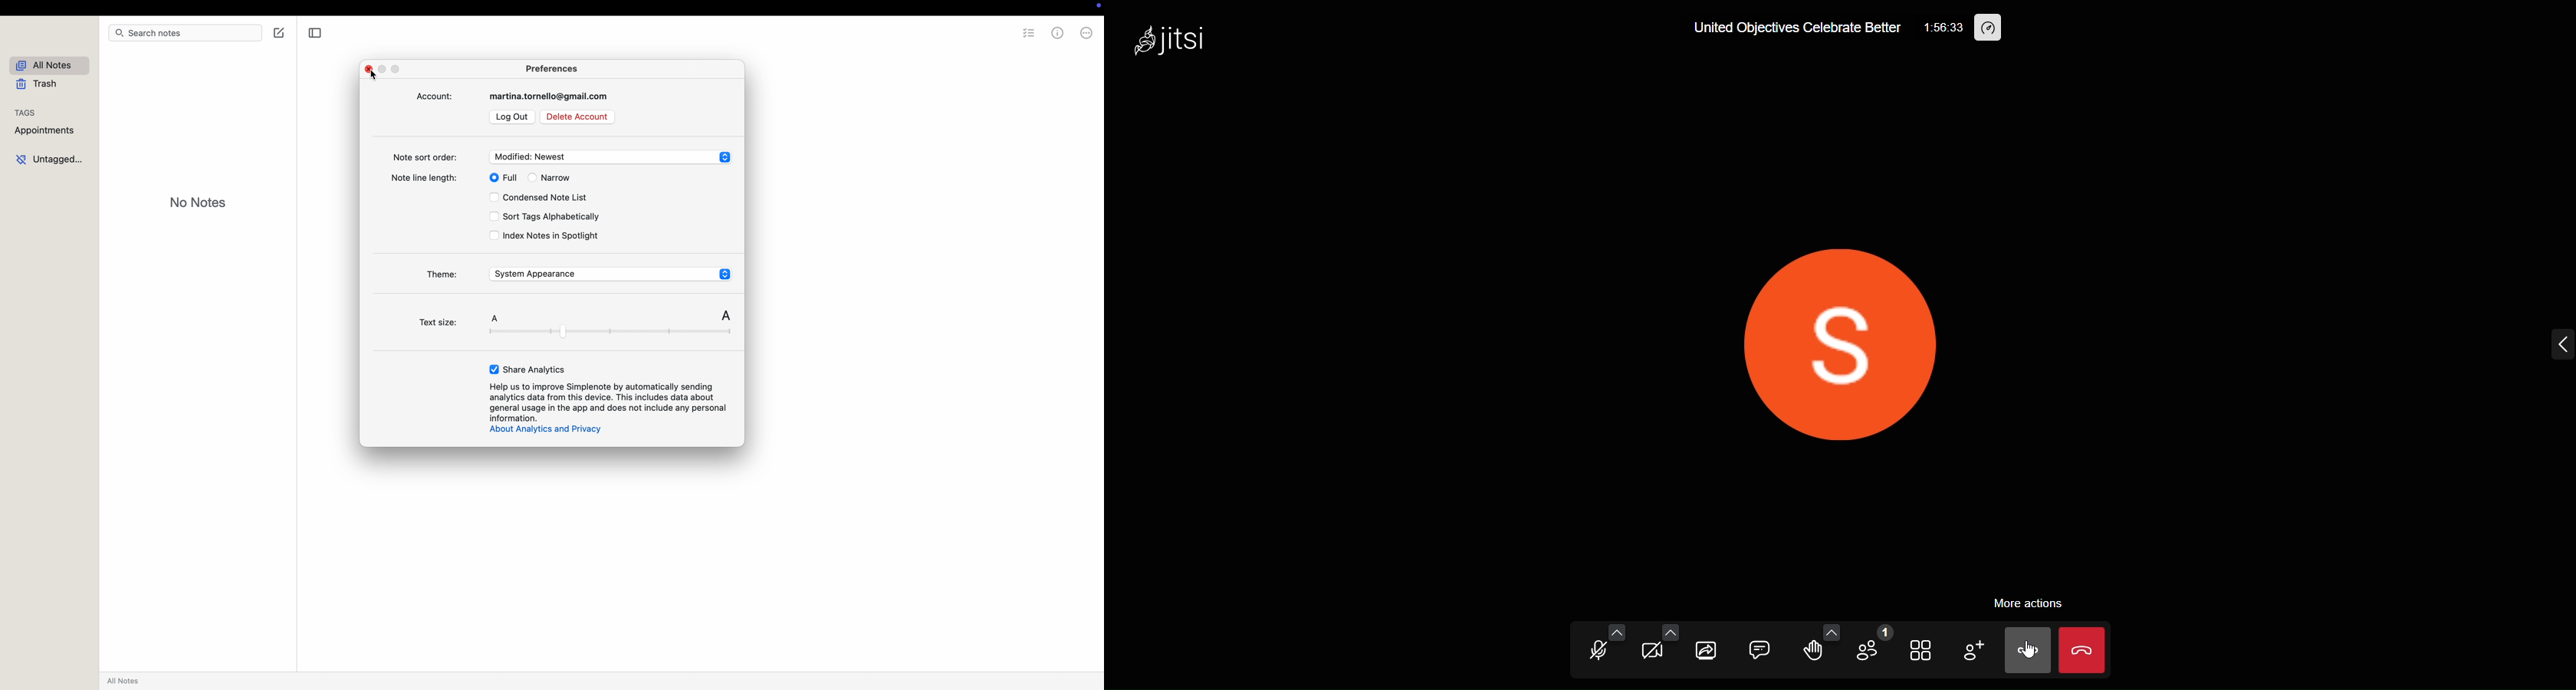  Describe the element at coordinates (531, 370) in the screenshot. I see `enable share analytics button` at that location.